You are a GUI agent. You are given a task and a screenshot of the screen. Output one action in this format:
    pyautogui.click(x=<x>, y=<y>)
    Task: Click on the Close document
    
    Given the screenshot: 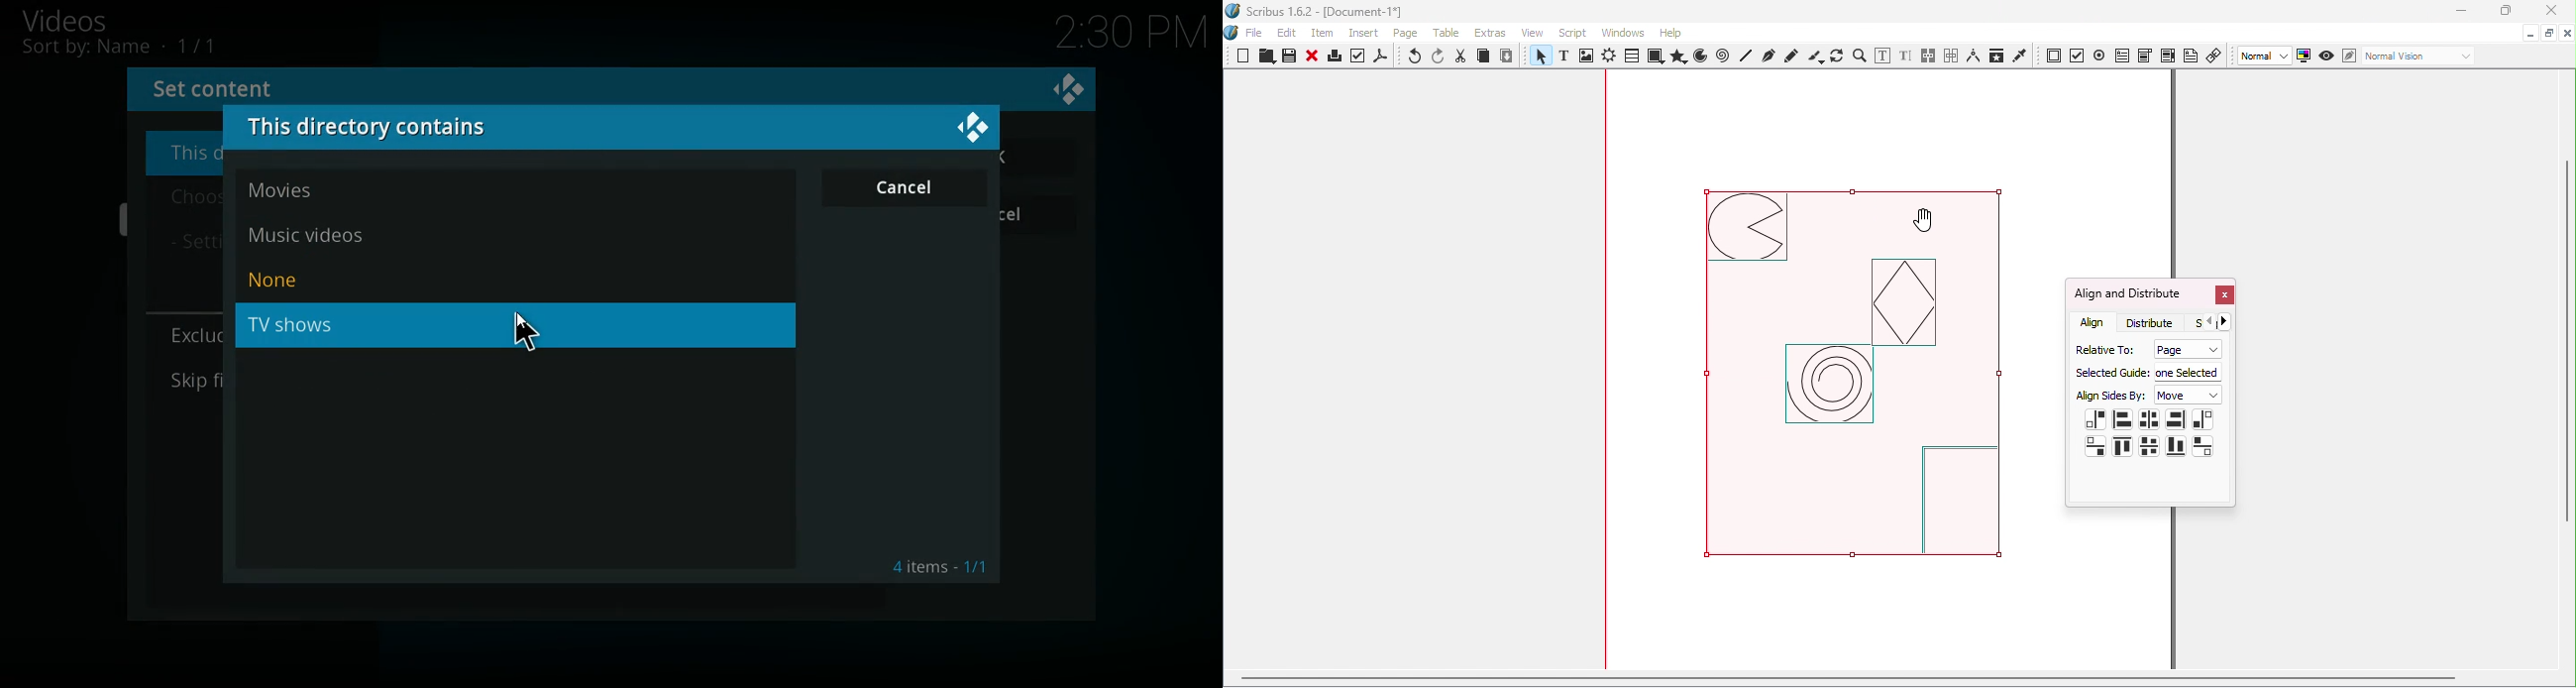 What is the action you would take?
    pyautogui.click(x=2567, y=34)
    